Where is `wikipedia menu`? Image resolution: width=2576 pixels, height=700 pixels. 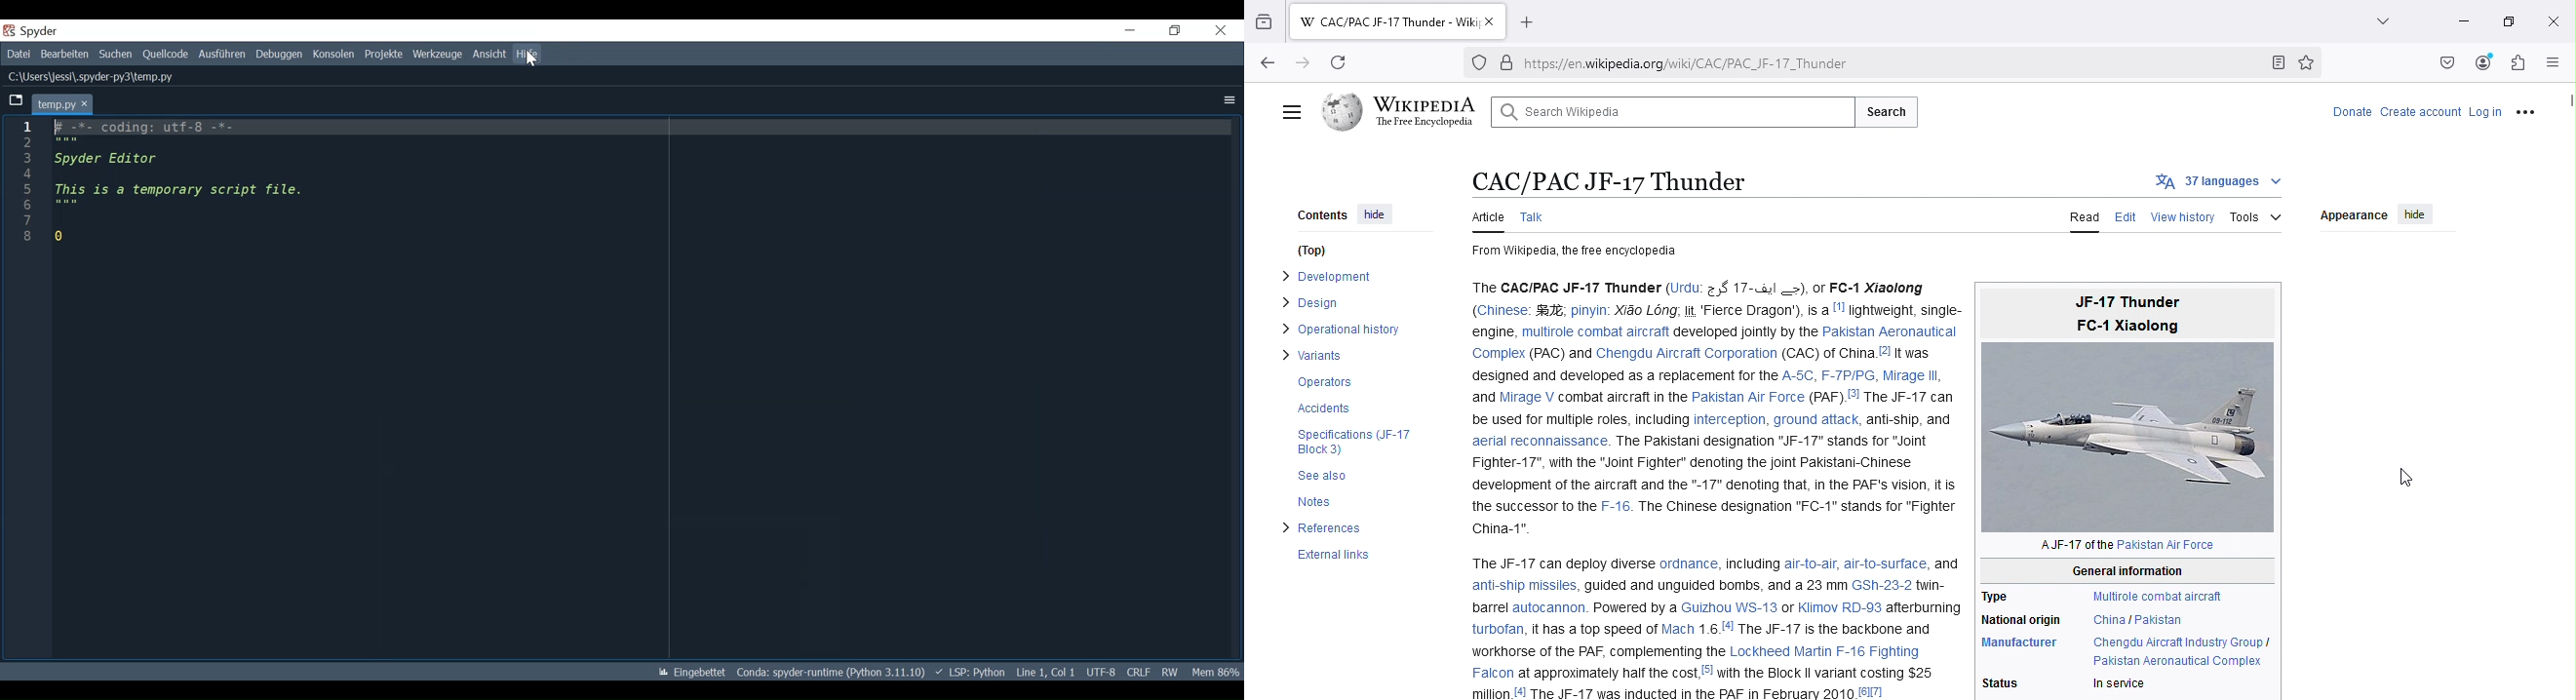 wikipedia menu is located at coordinates (1290, 106).